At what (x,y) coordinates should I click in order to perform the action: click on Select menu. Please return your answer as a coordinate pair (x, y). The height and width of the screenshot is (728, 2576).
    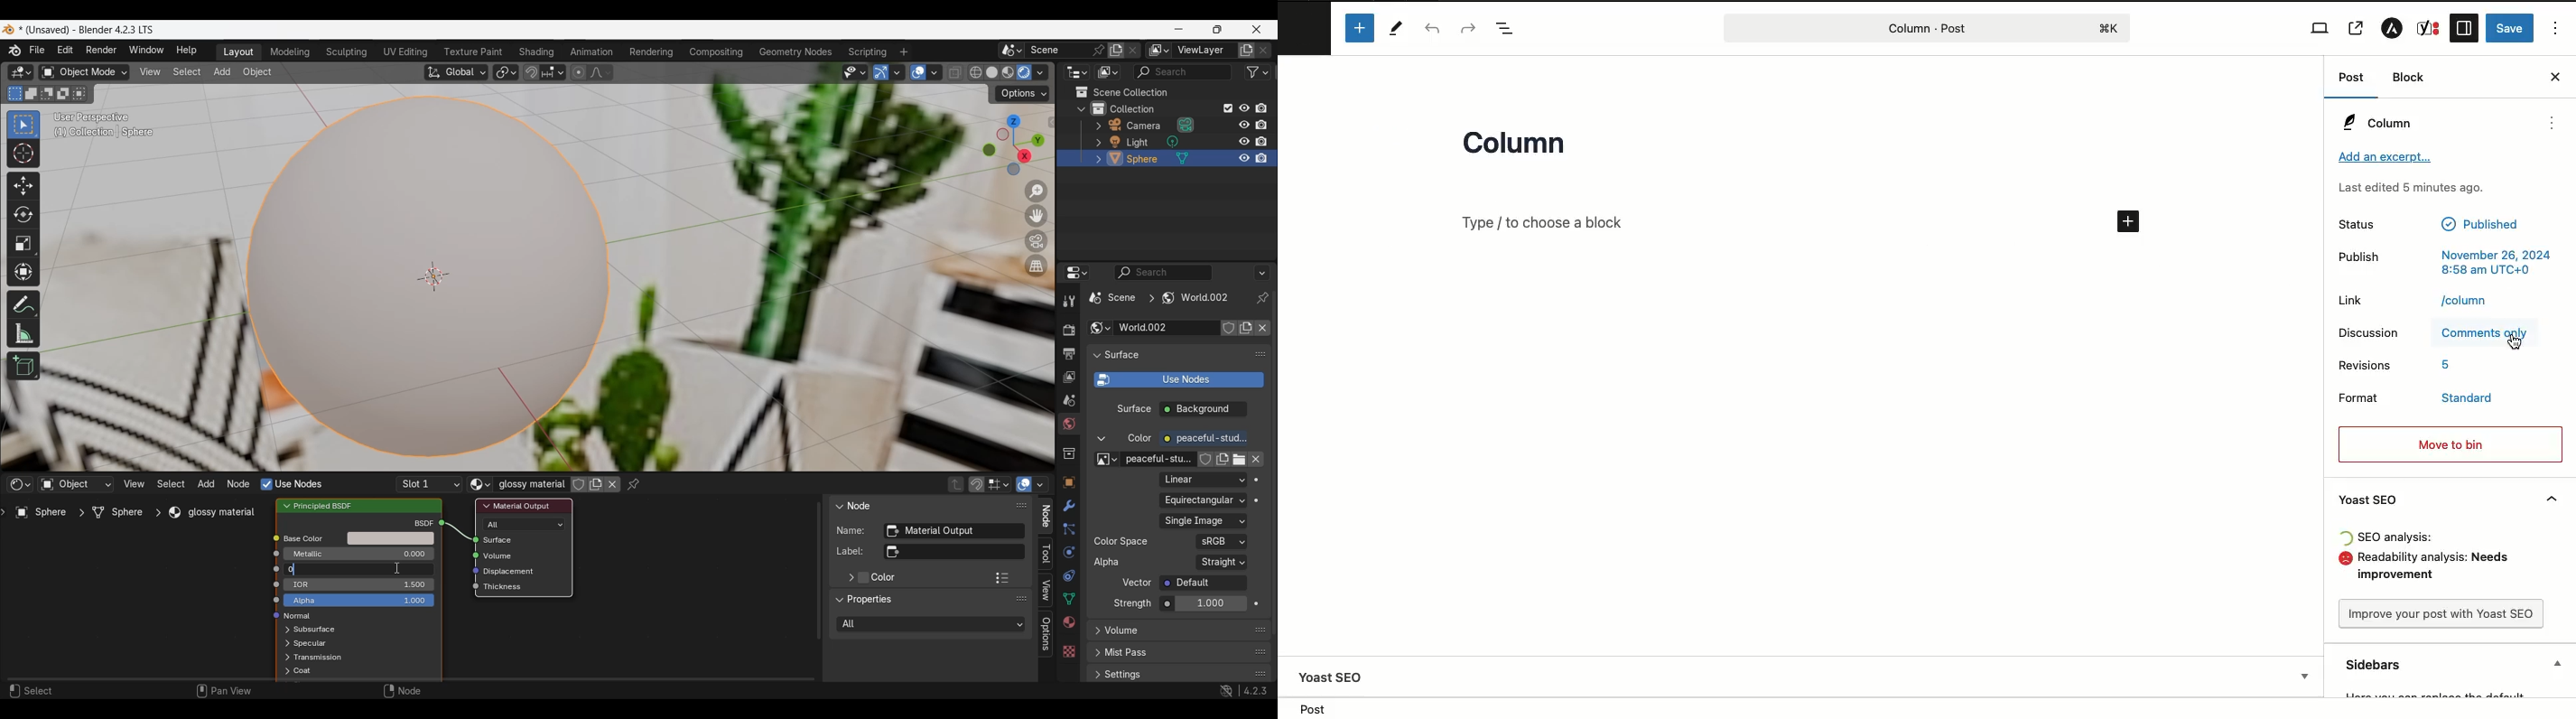
    Looking at the image, I should click on (170, 483).